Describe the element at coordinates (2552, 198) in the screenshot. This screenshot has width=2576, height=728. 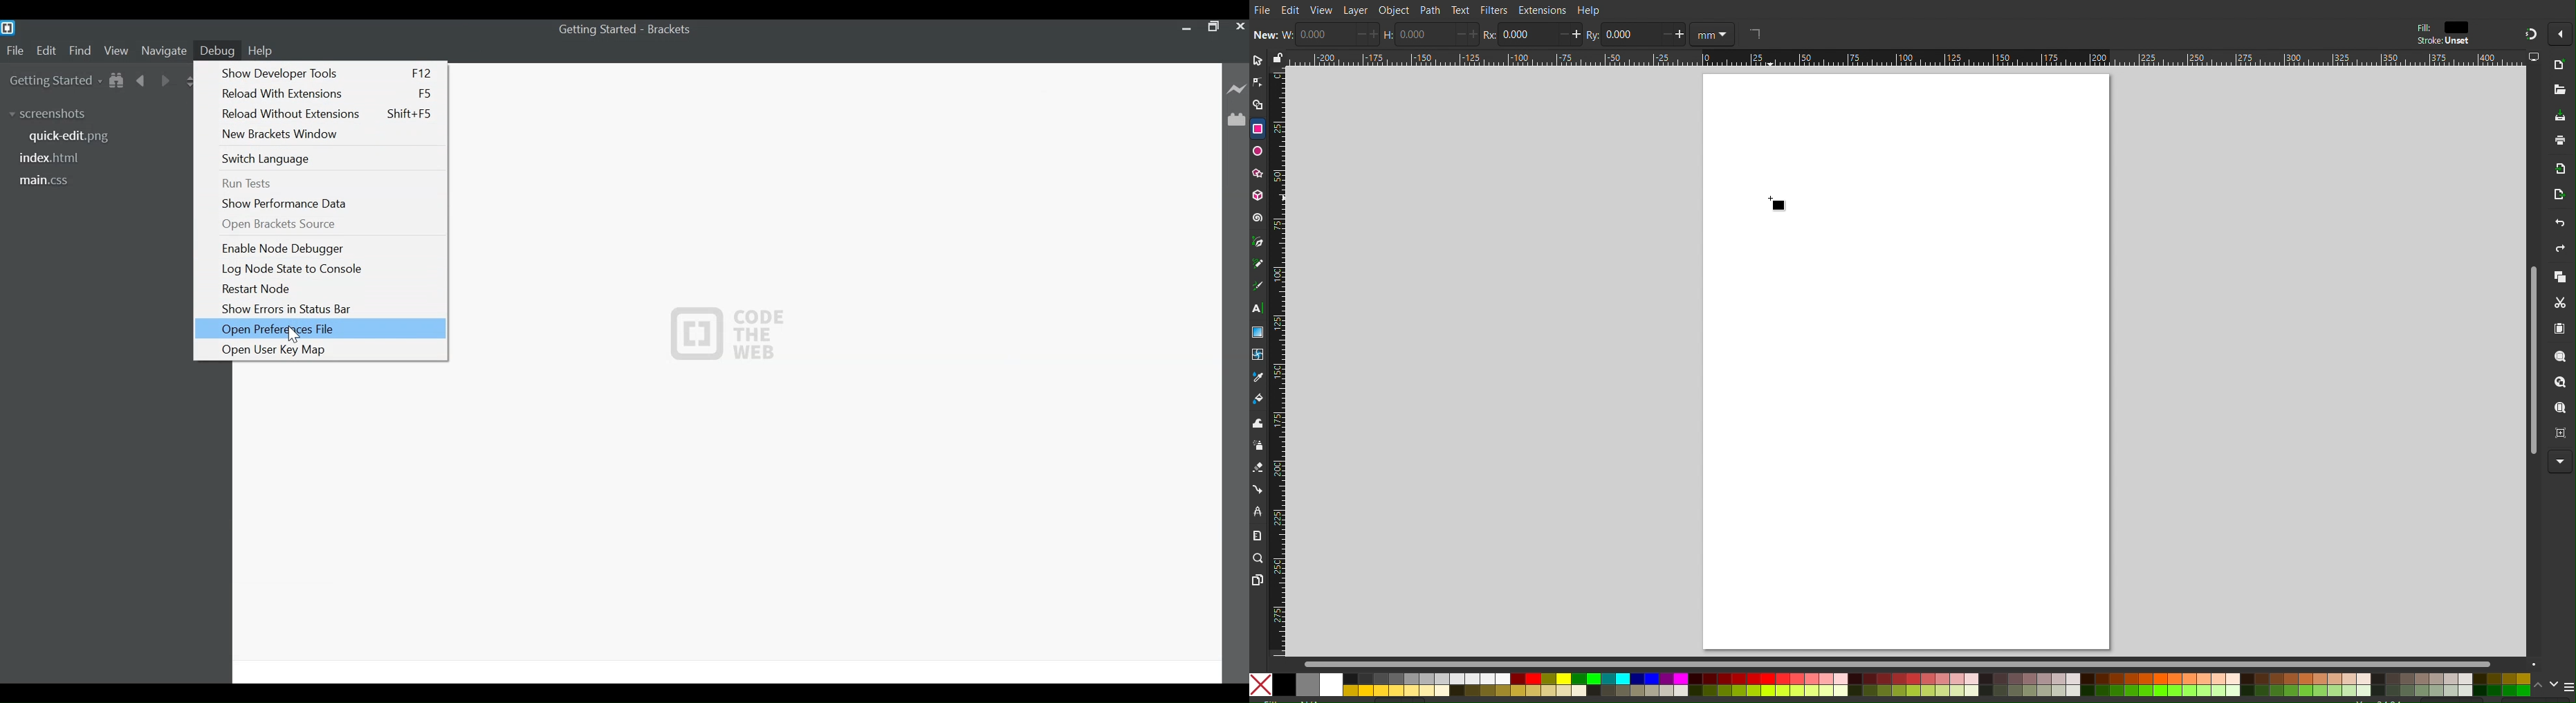
I see `Open Export` at that location.